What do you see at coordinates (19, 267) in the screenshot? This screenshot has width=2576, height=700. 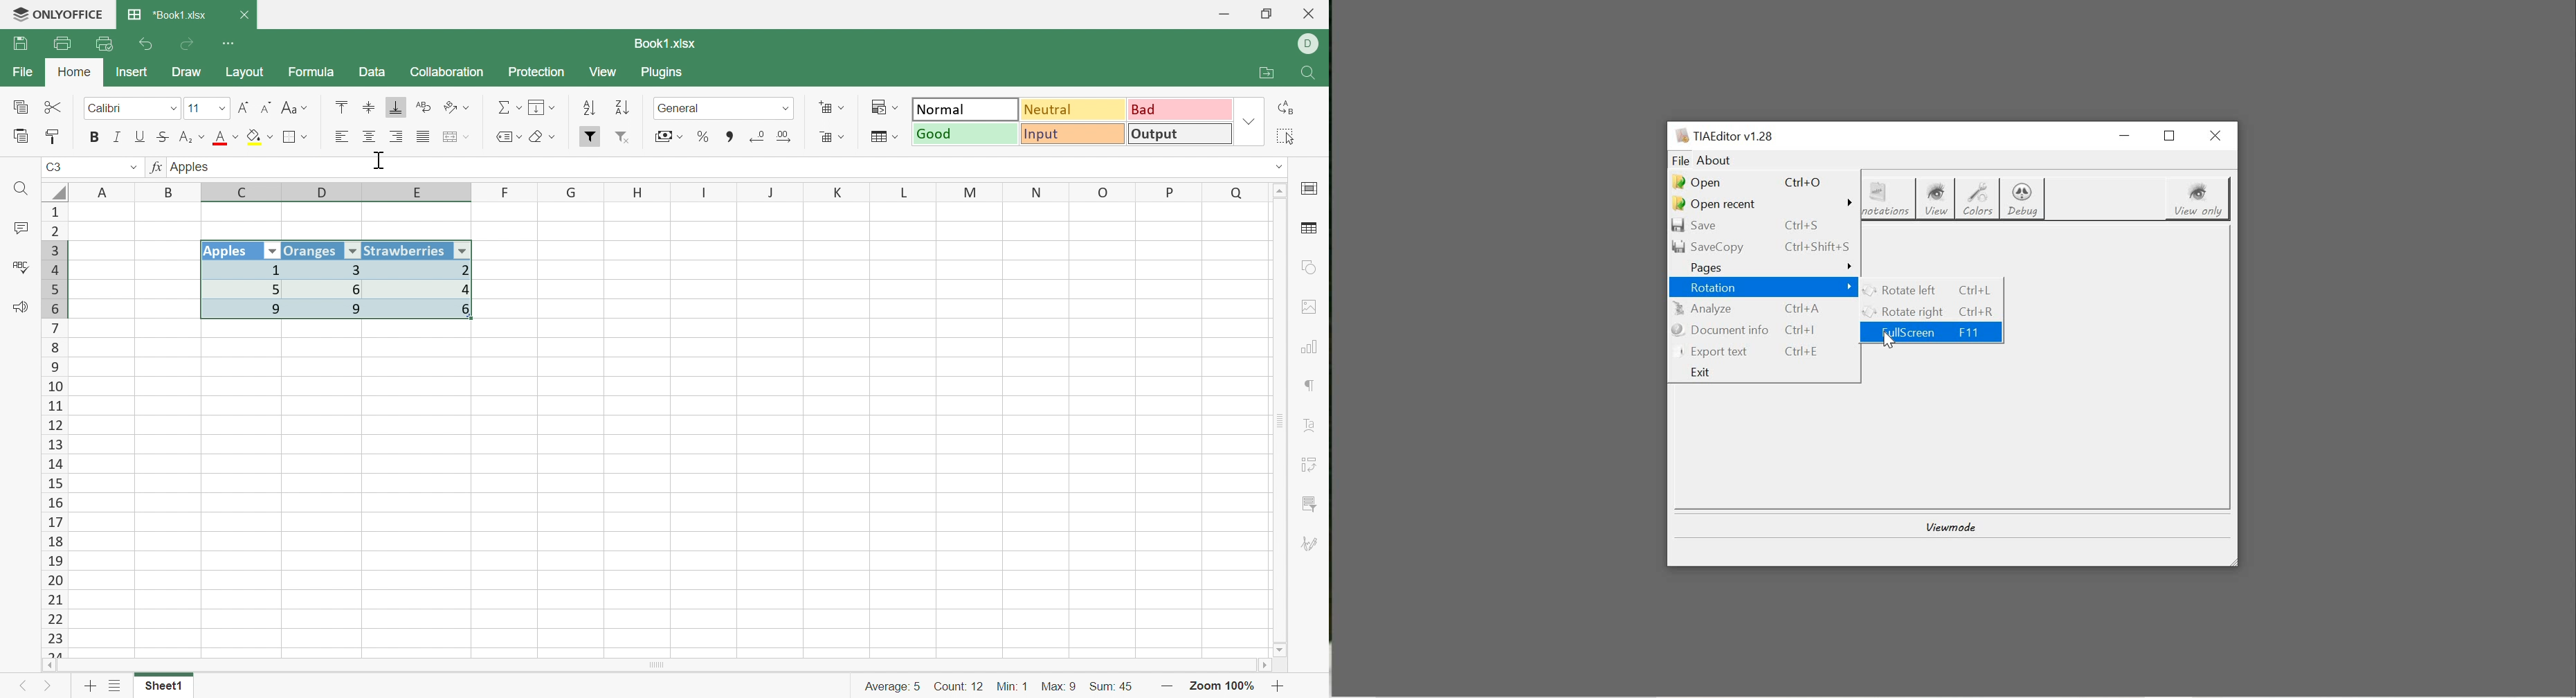 I see `Check spelling` at bounding box center [19, 267].